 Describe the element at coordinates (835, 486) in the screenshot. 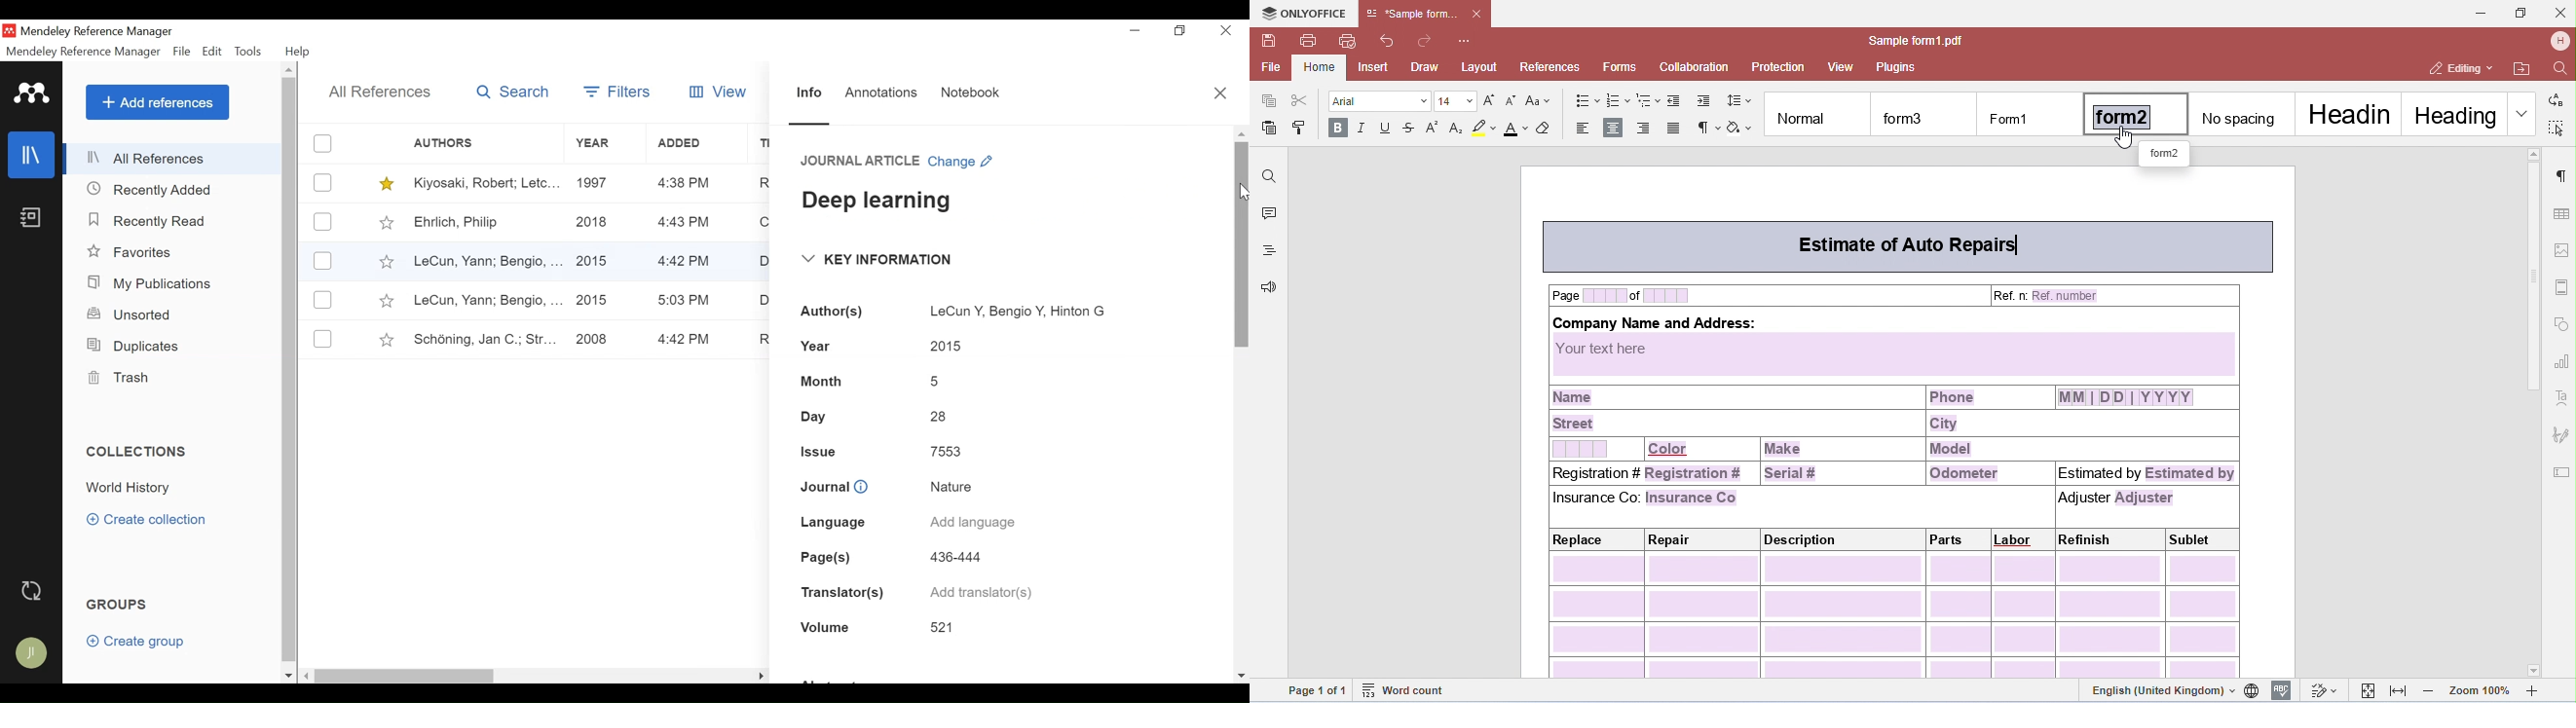

I see `Journal` at that location.